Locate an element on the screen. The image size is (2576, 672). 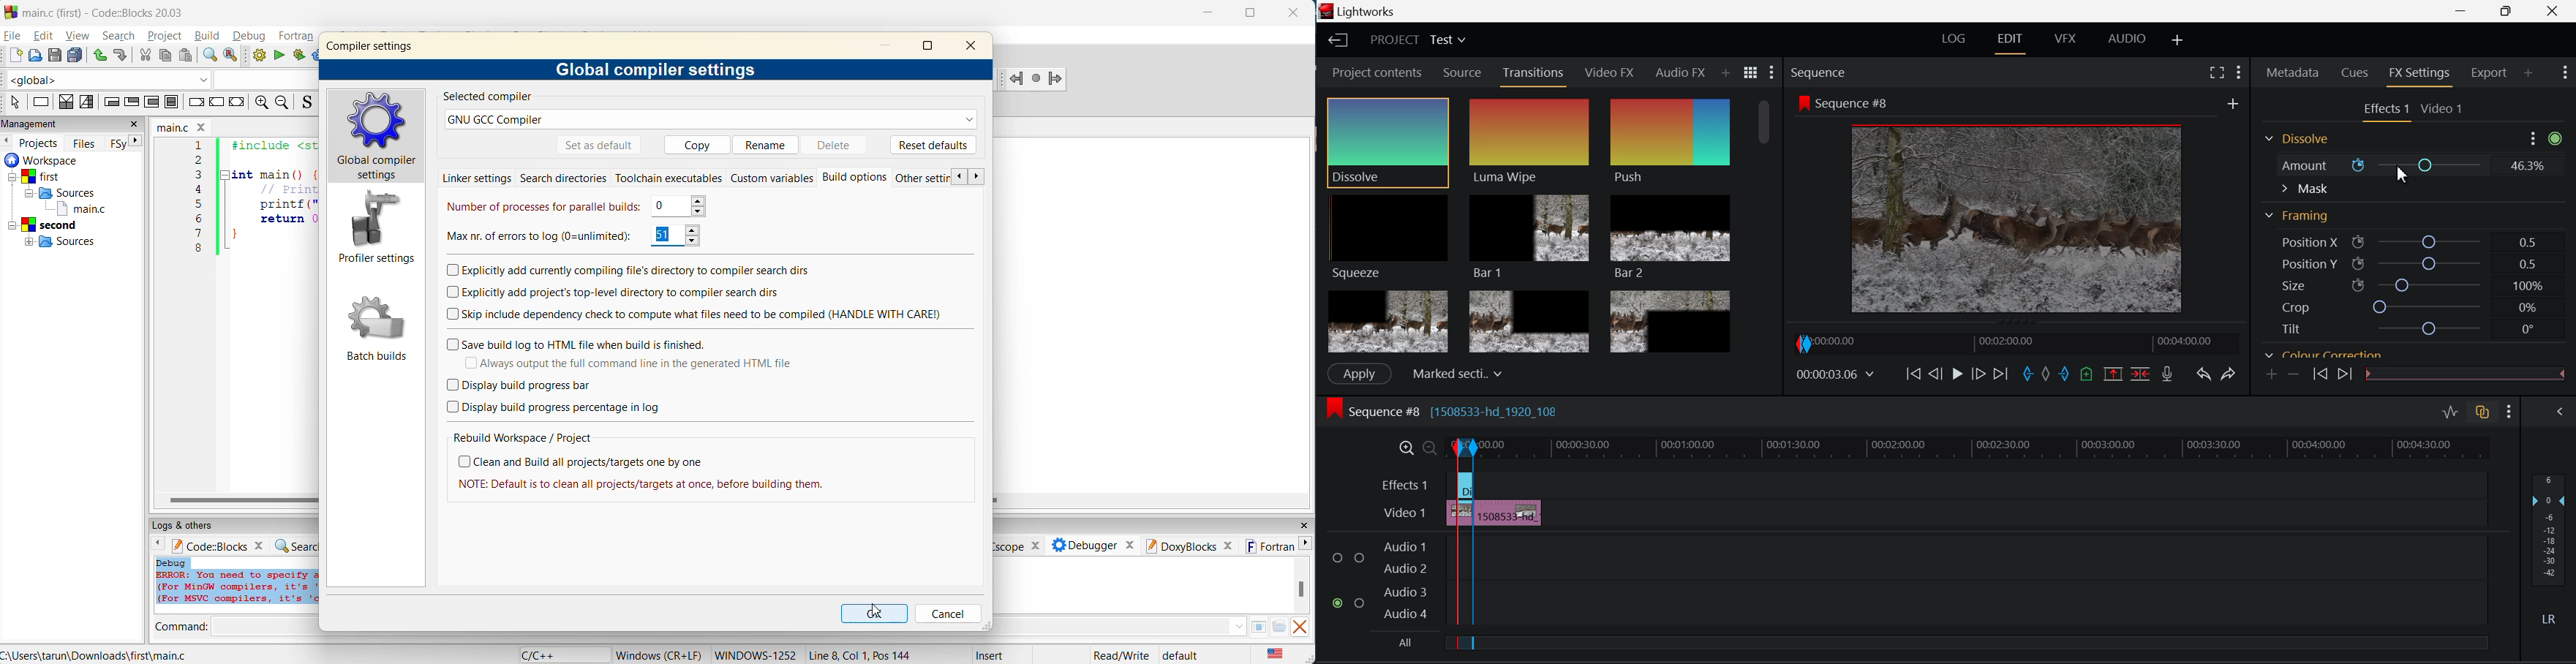
Audio 2 is located at coordinates (1404, 566).